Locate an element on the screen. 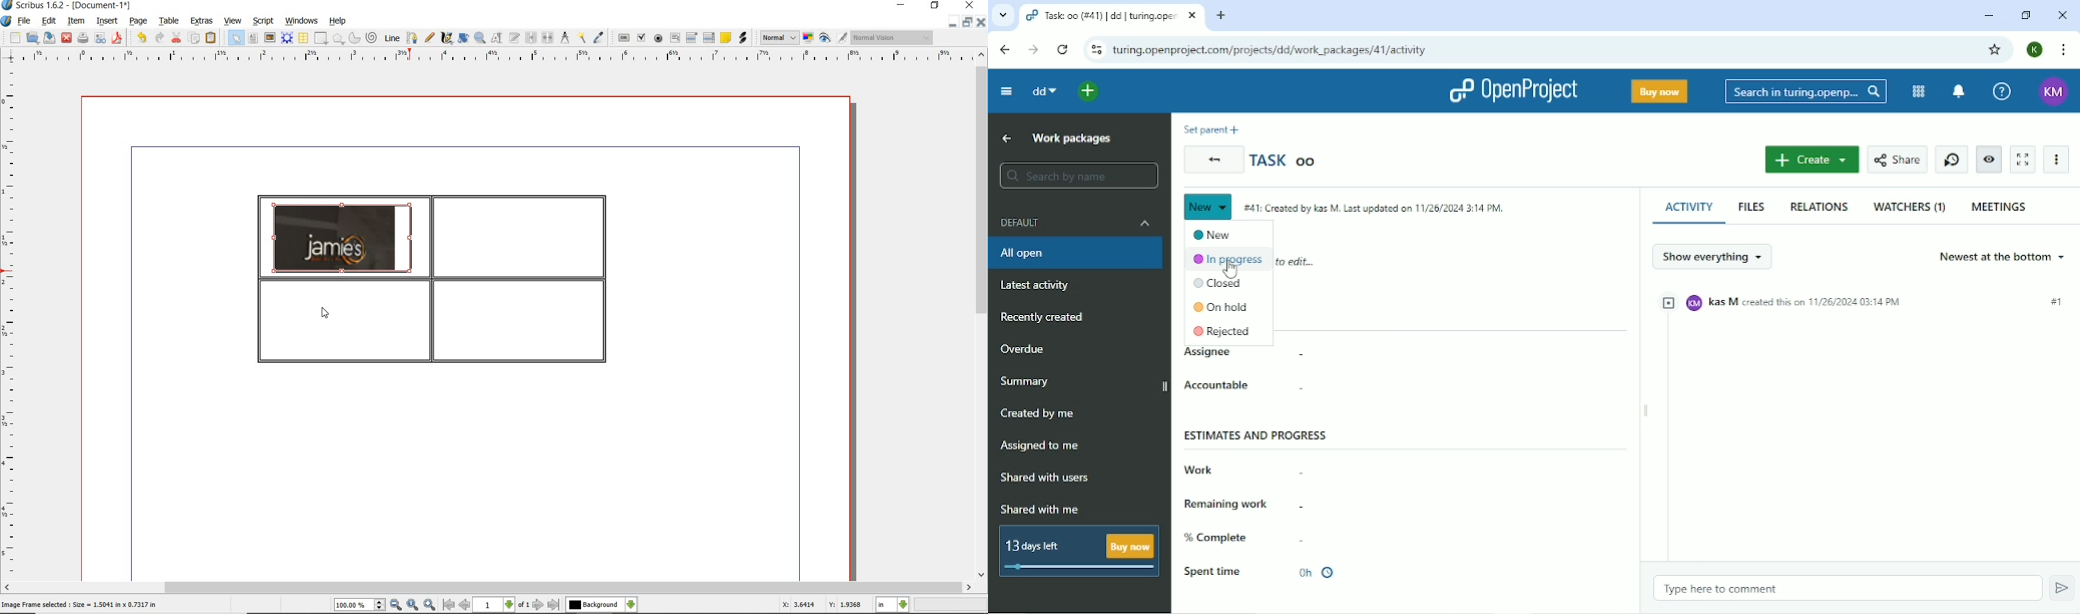  image preview quality is located at coordinates (779, 36).